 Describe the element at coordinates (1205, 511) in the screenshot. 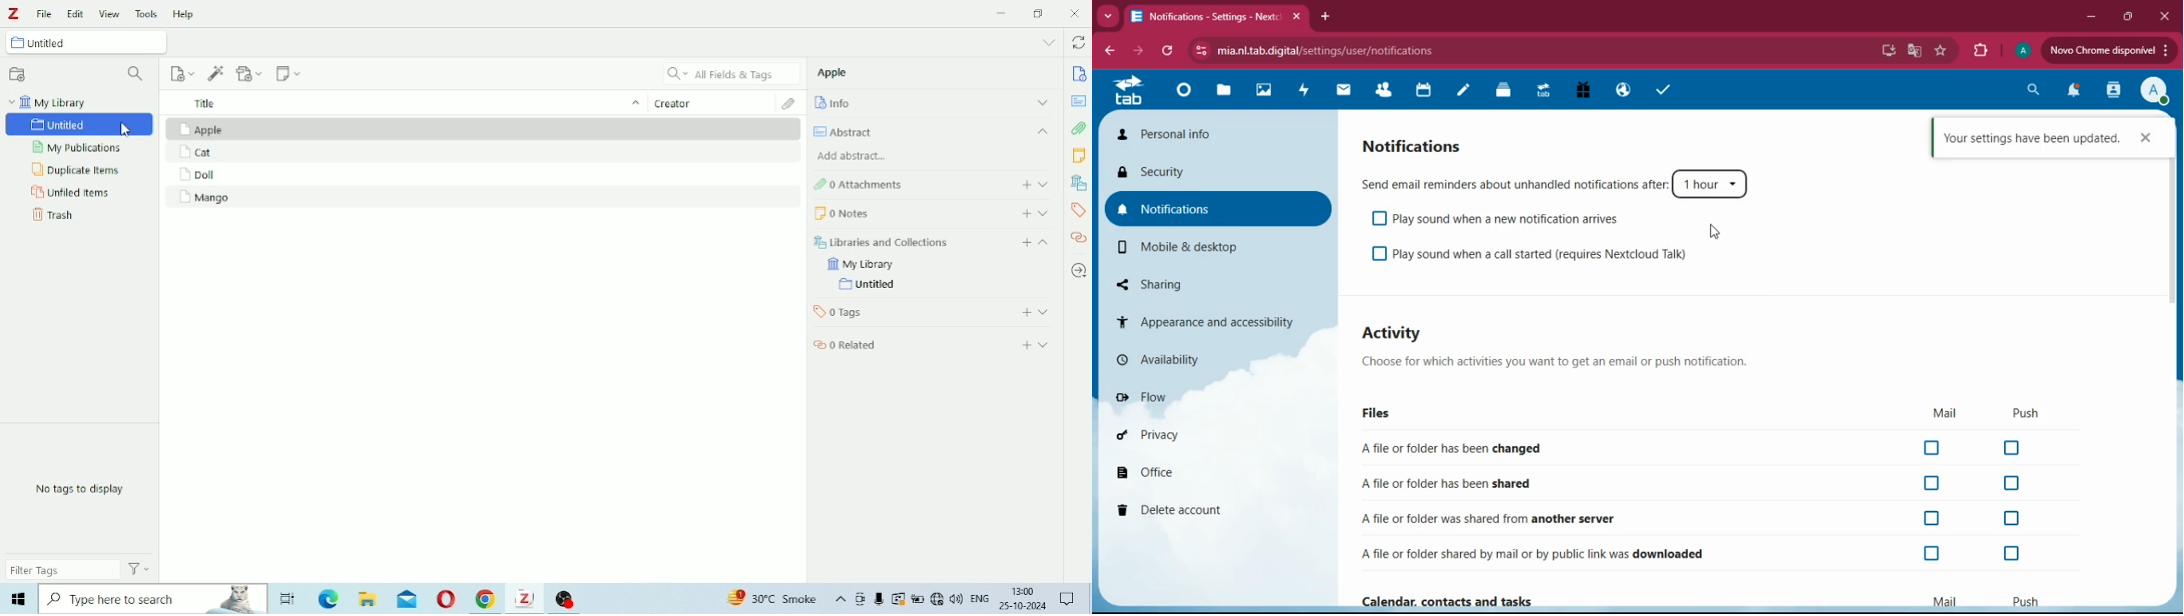

I see `delete` at that location.